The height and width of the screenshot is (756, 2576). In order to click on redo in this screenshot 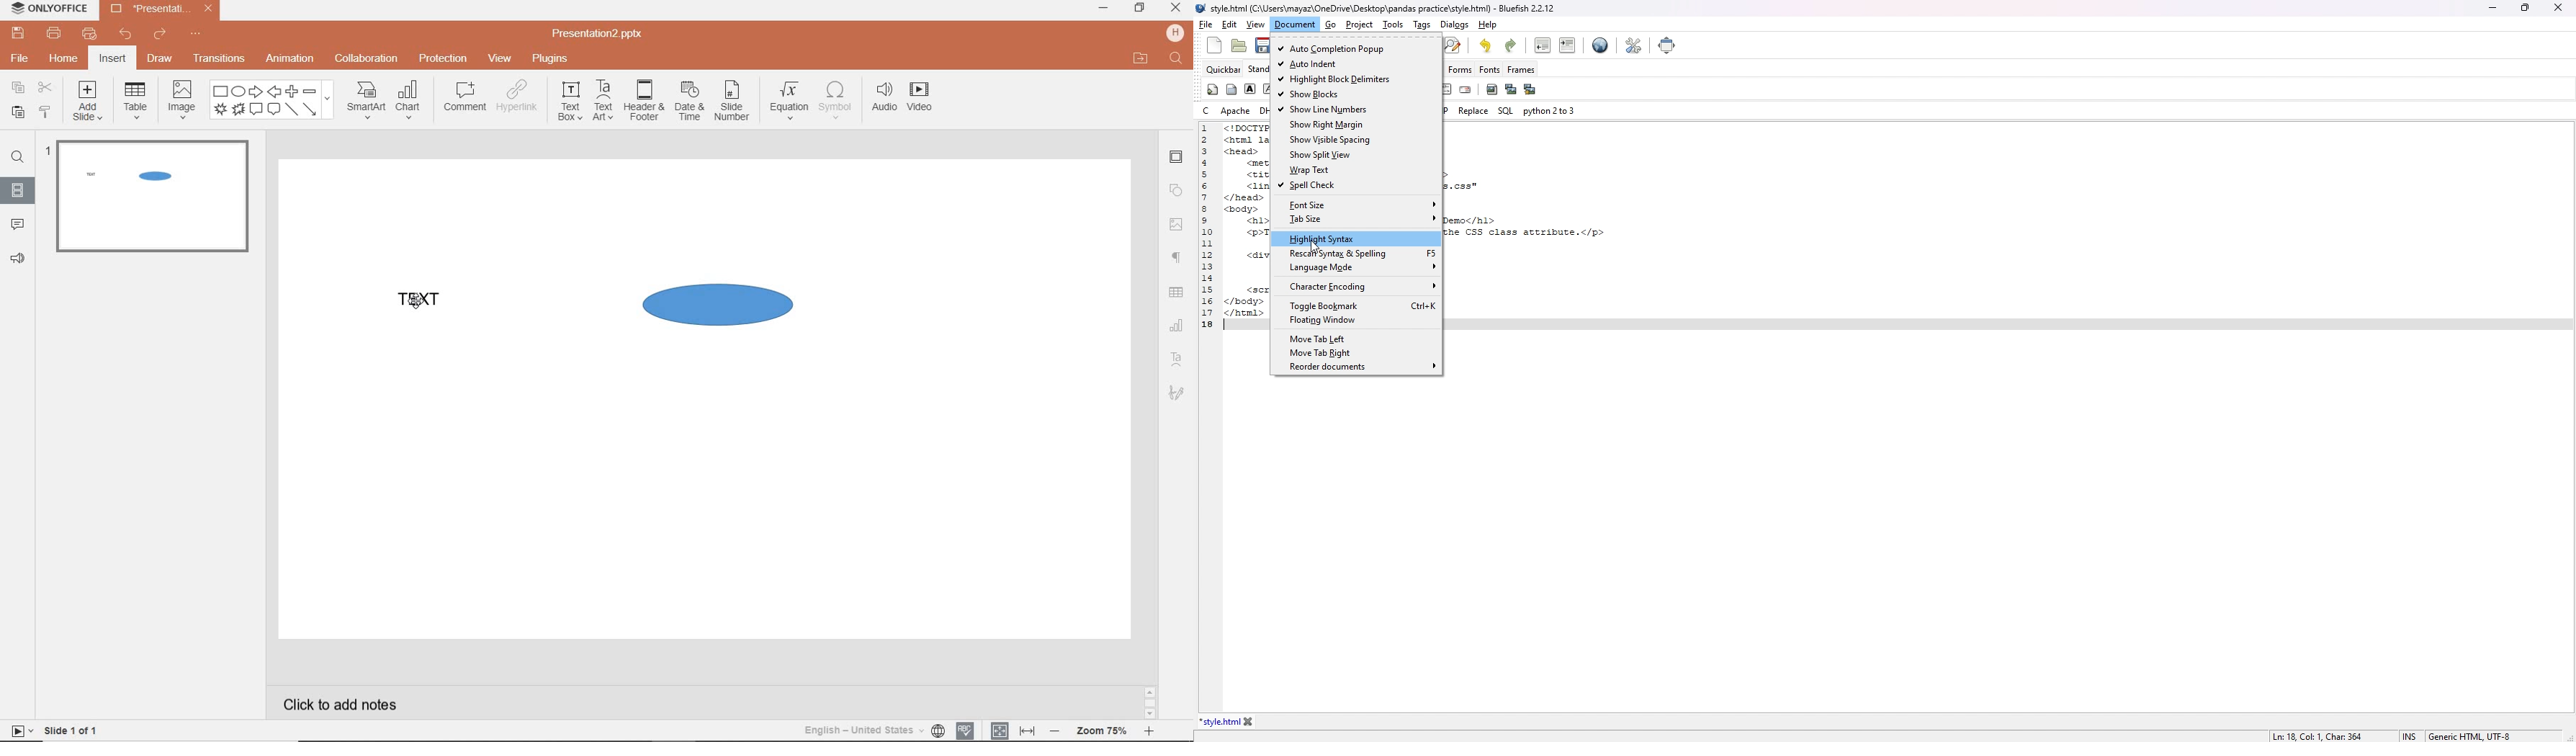, I will do `click(159, 36)`.